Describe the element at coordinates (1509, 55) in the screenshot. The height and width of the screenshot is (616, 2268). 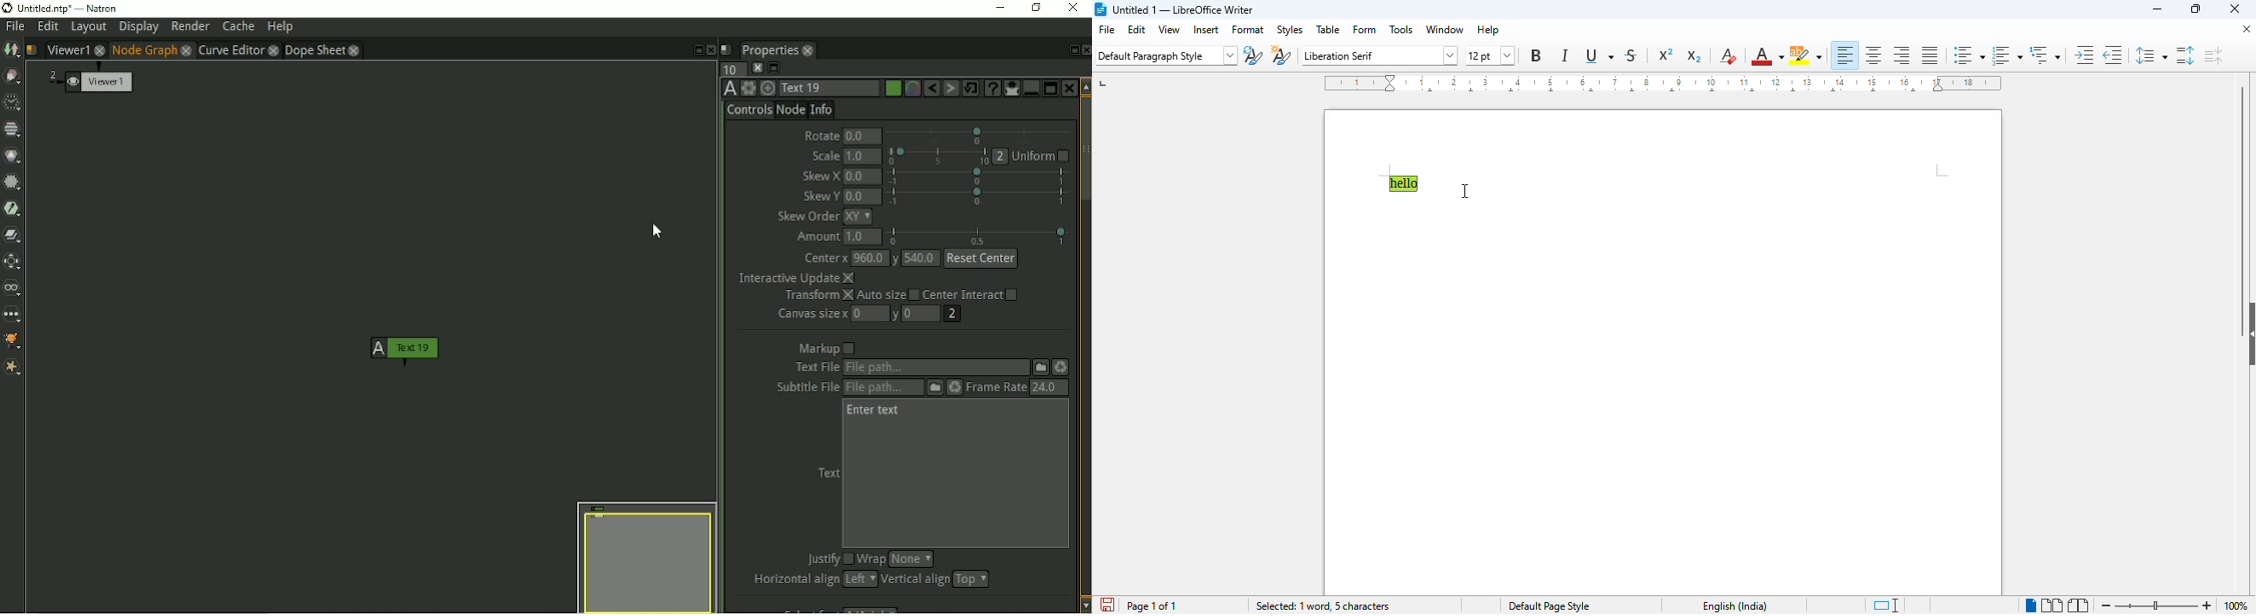
I see `dropdown` at that location.